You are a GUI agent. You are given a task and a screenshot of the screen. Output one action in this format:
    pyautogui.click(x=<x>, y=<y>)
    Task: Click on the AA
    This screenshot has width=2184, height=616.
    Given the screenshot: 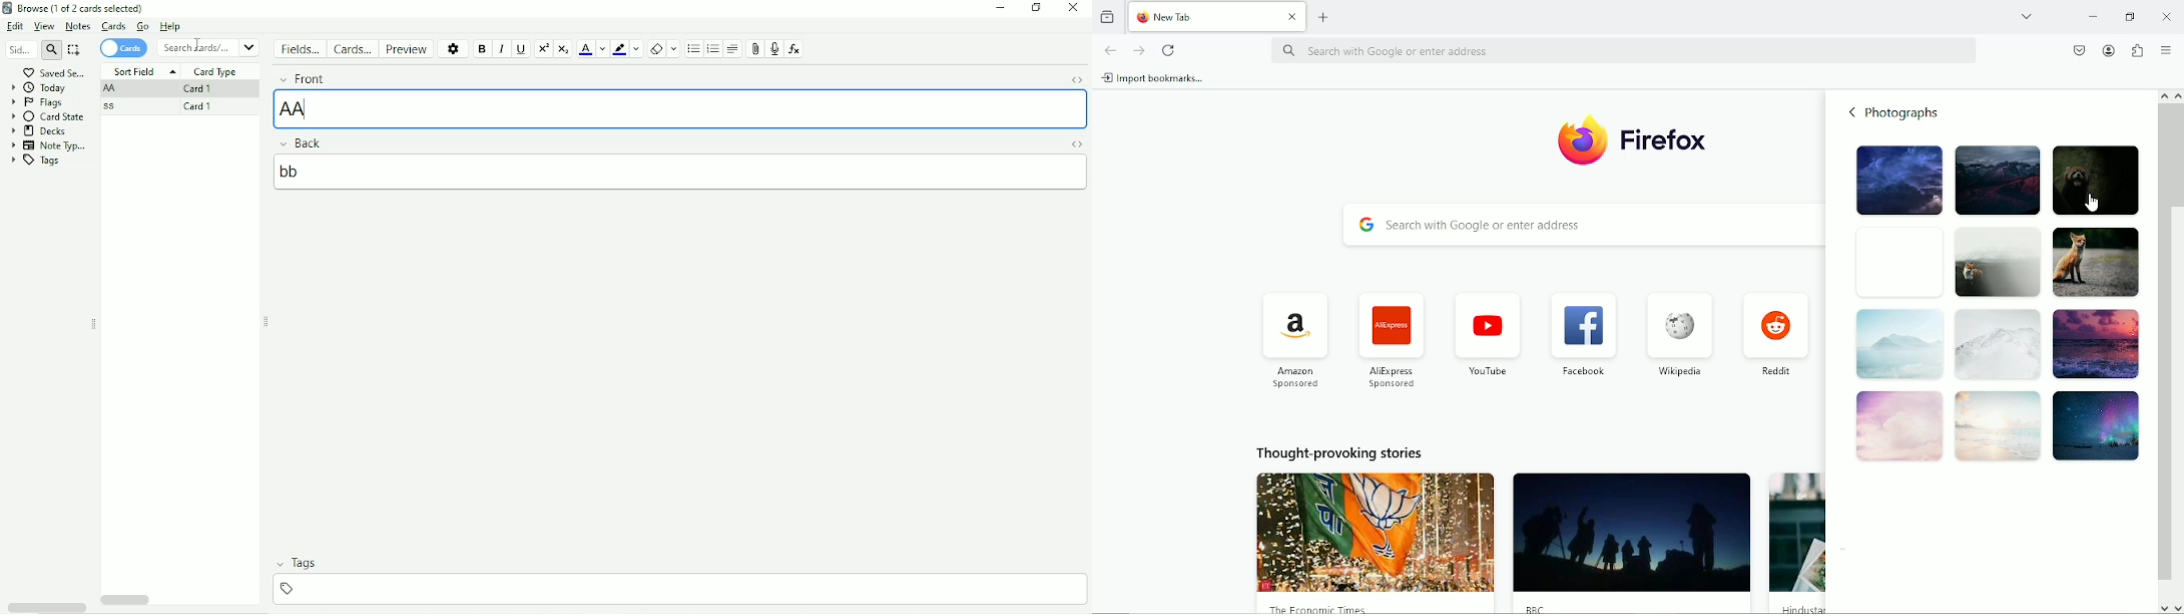 What is the action you would take?
    pyautogui.click(x=112, y=88)
    